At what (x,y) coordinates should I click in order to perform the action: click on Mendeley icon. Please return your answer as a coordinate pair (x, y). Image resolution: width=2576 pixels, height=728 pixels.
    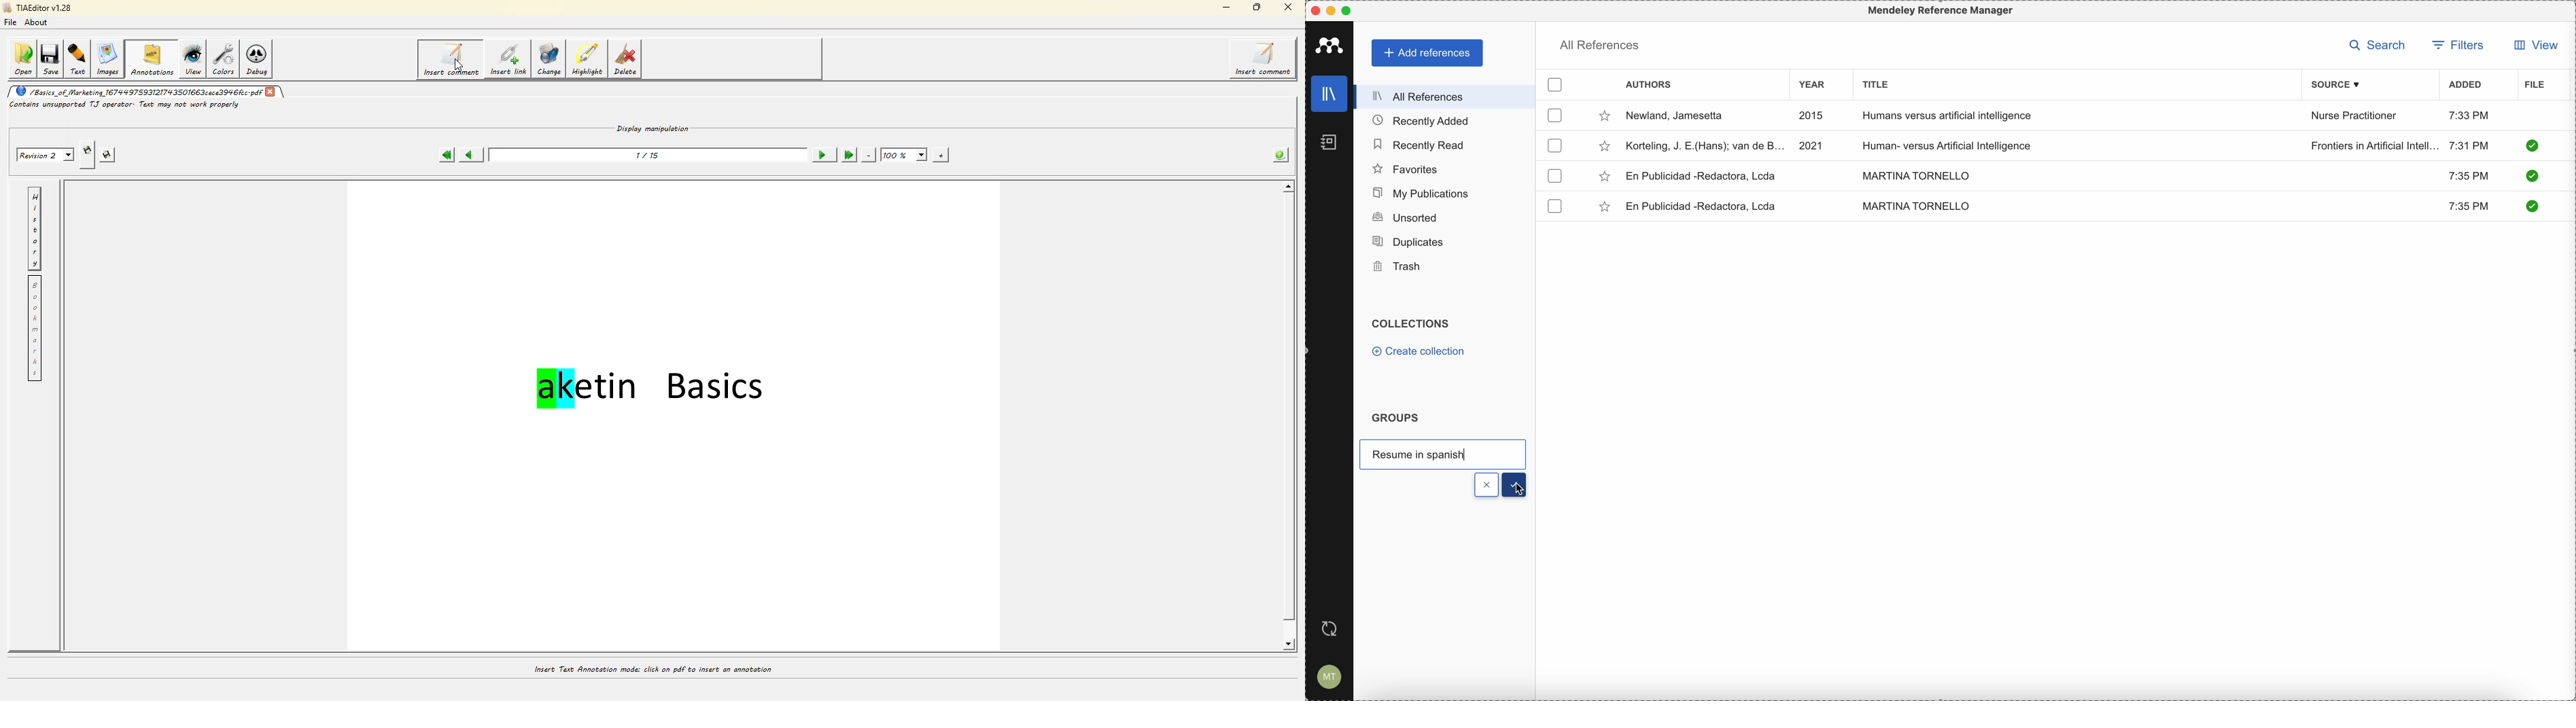
    Looking at the image, I should click on (1330, 43).